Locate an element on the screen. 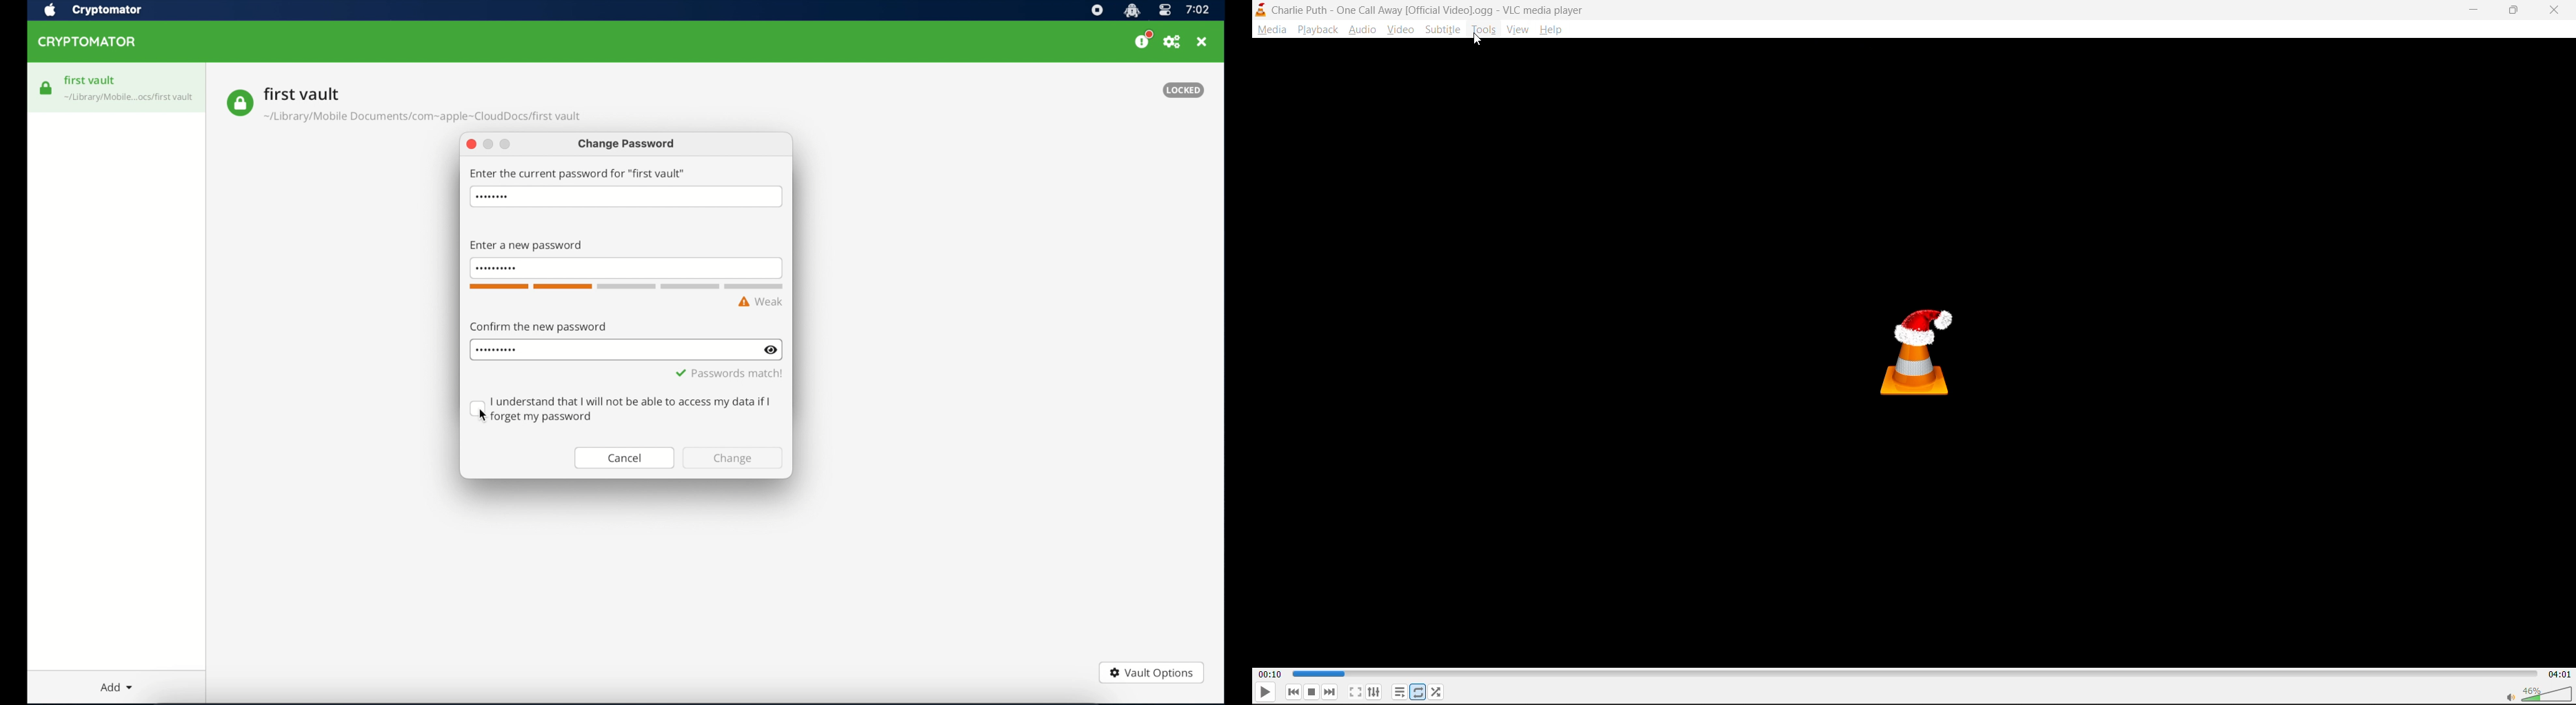 The width and height of the screenshot is (2576, 728). play is located at coordinates (1265, 693).